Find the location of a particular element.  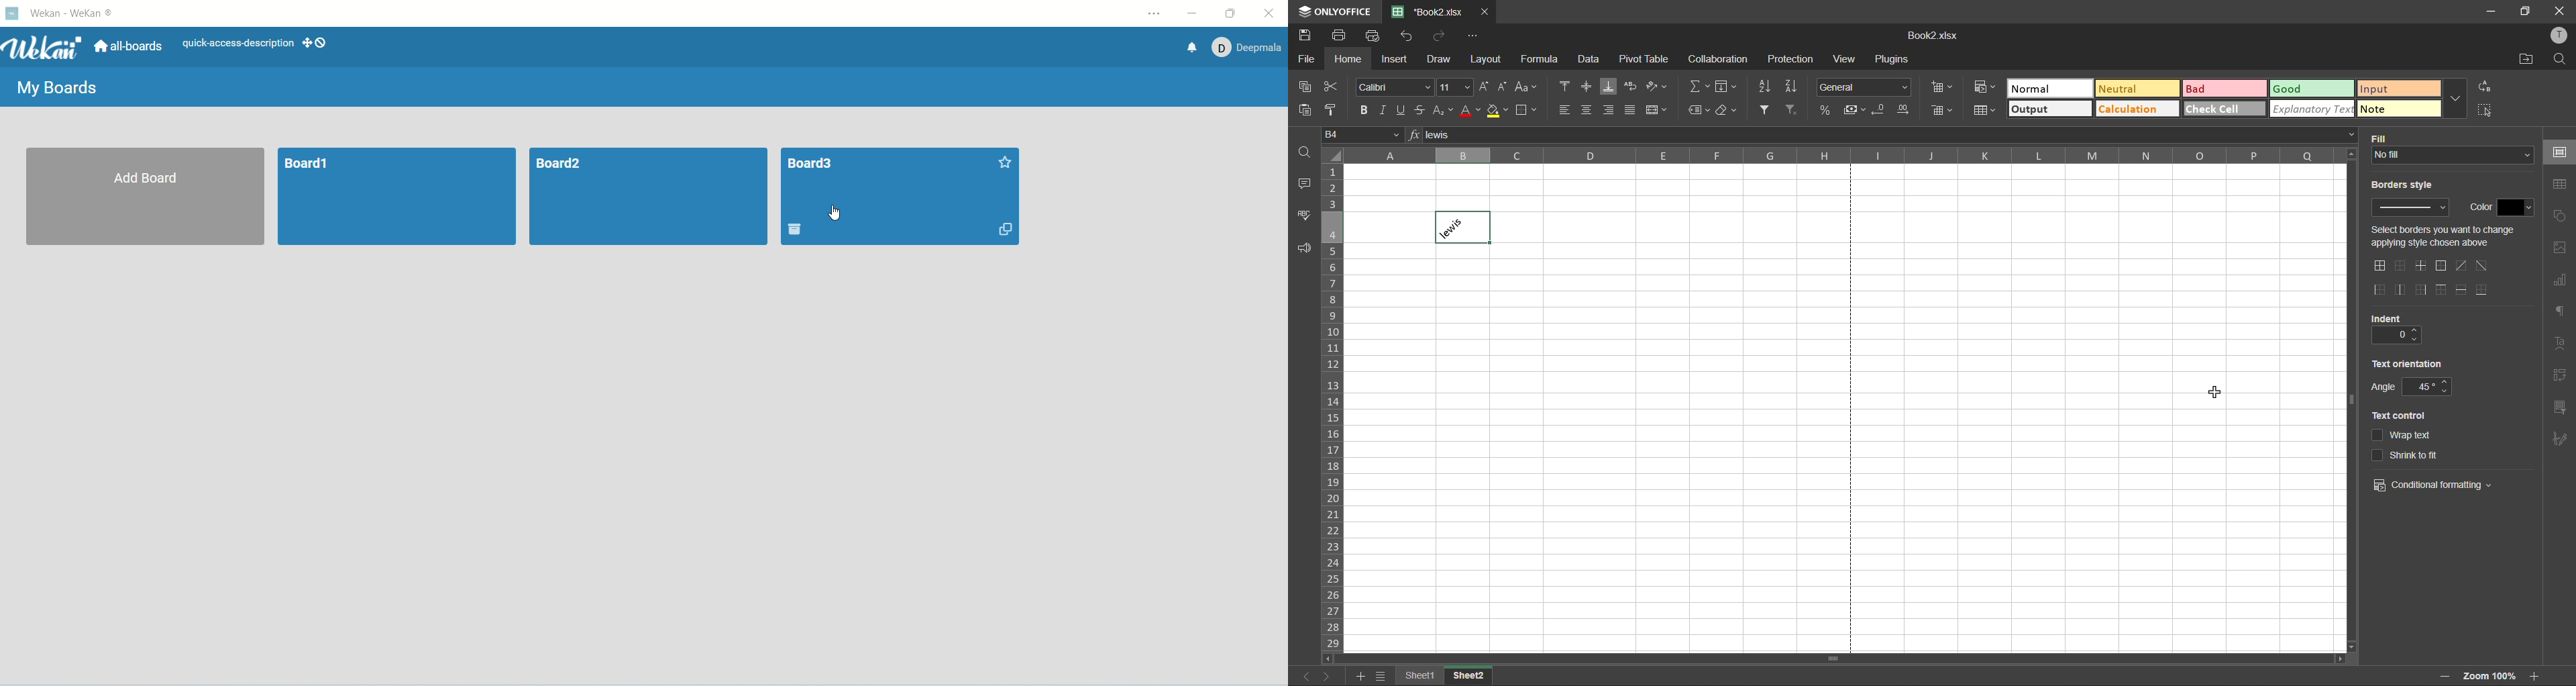

text is located at coordinates (2564, 344).